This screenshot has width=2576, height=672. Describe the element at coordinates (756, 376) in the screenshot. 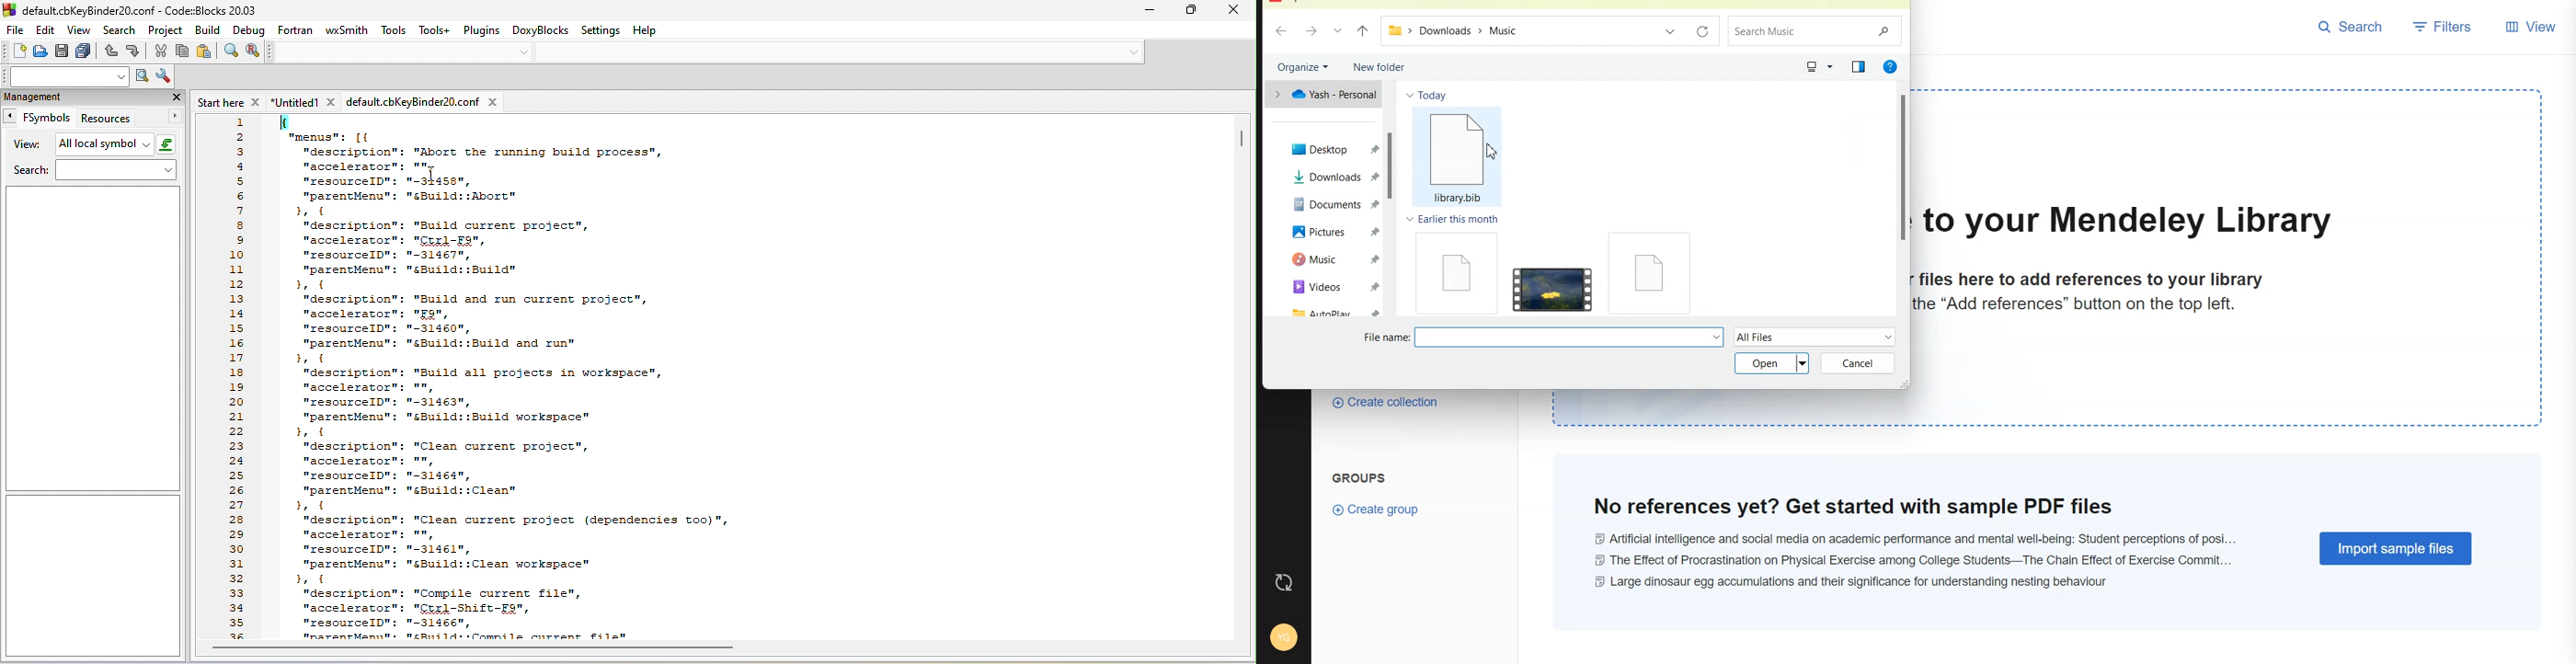

I see `workspace configuration file appeared` at that location.